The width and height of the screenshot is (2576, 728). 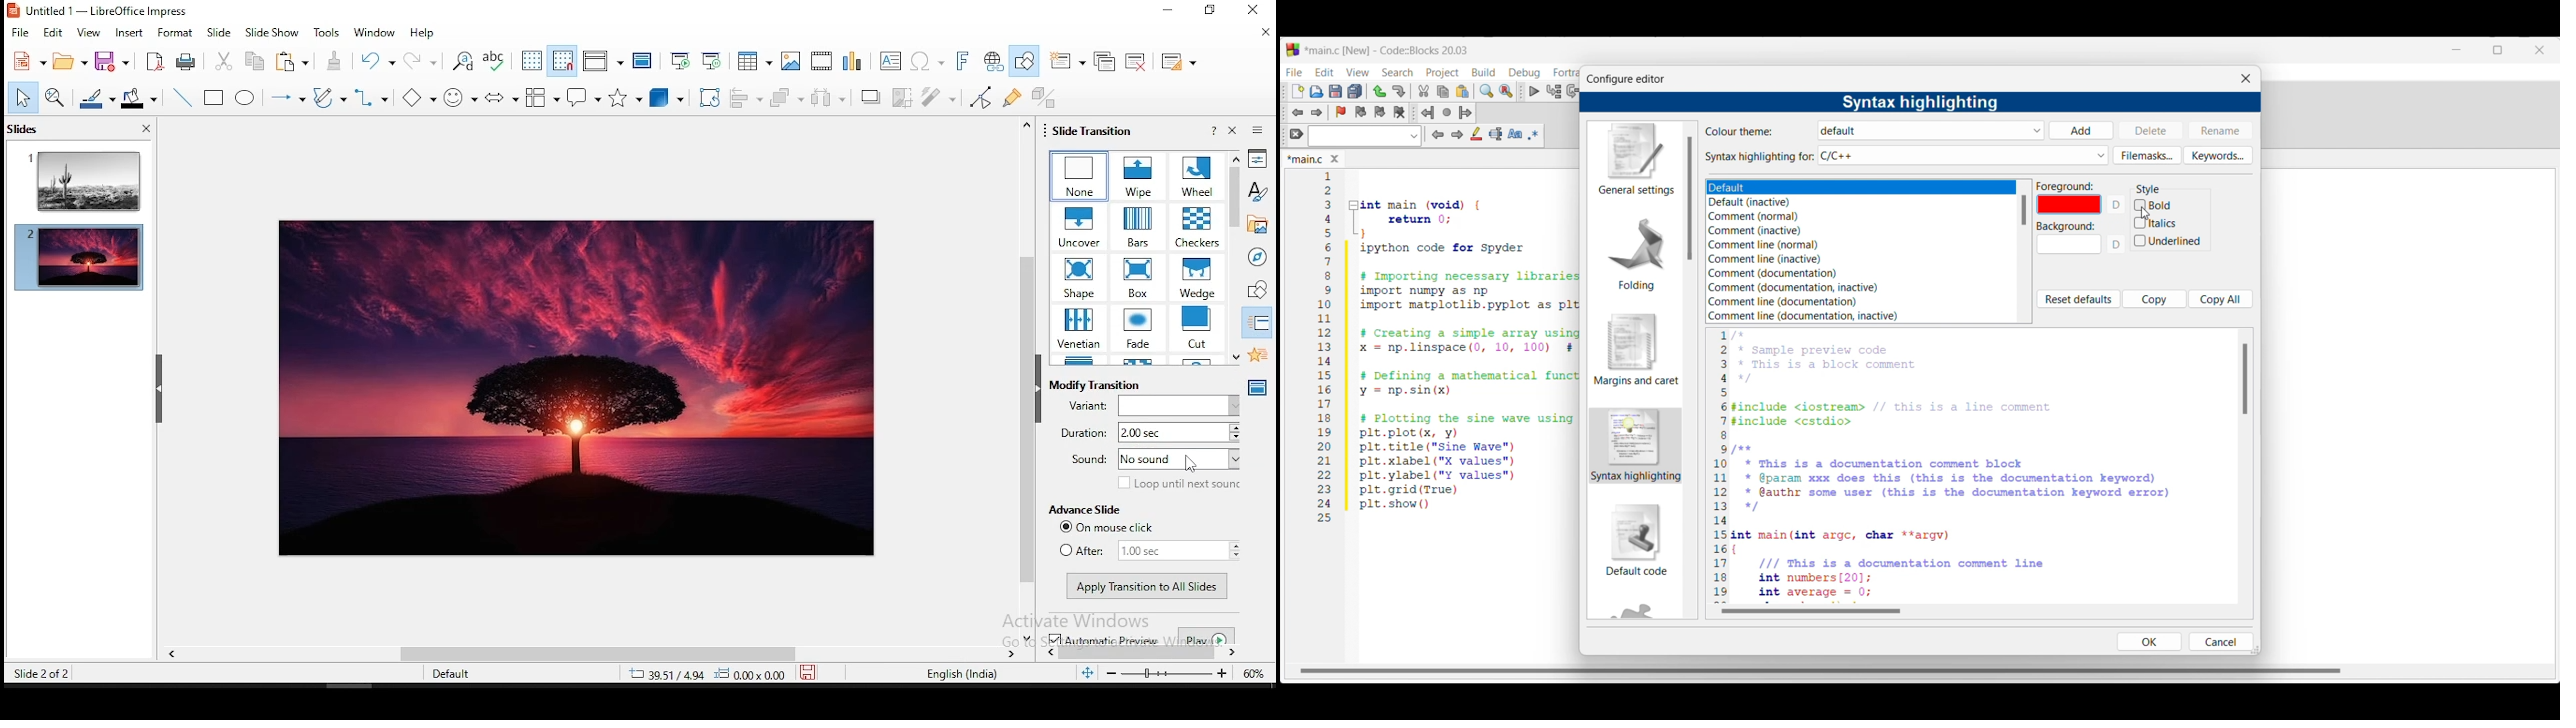 I want to click on gallery, so click(x=1259, y=225).